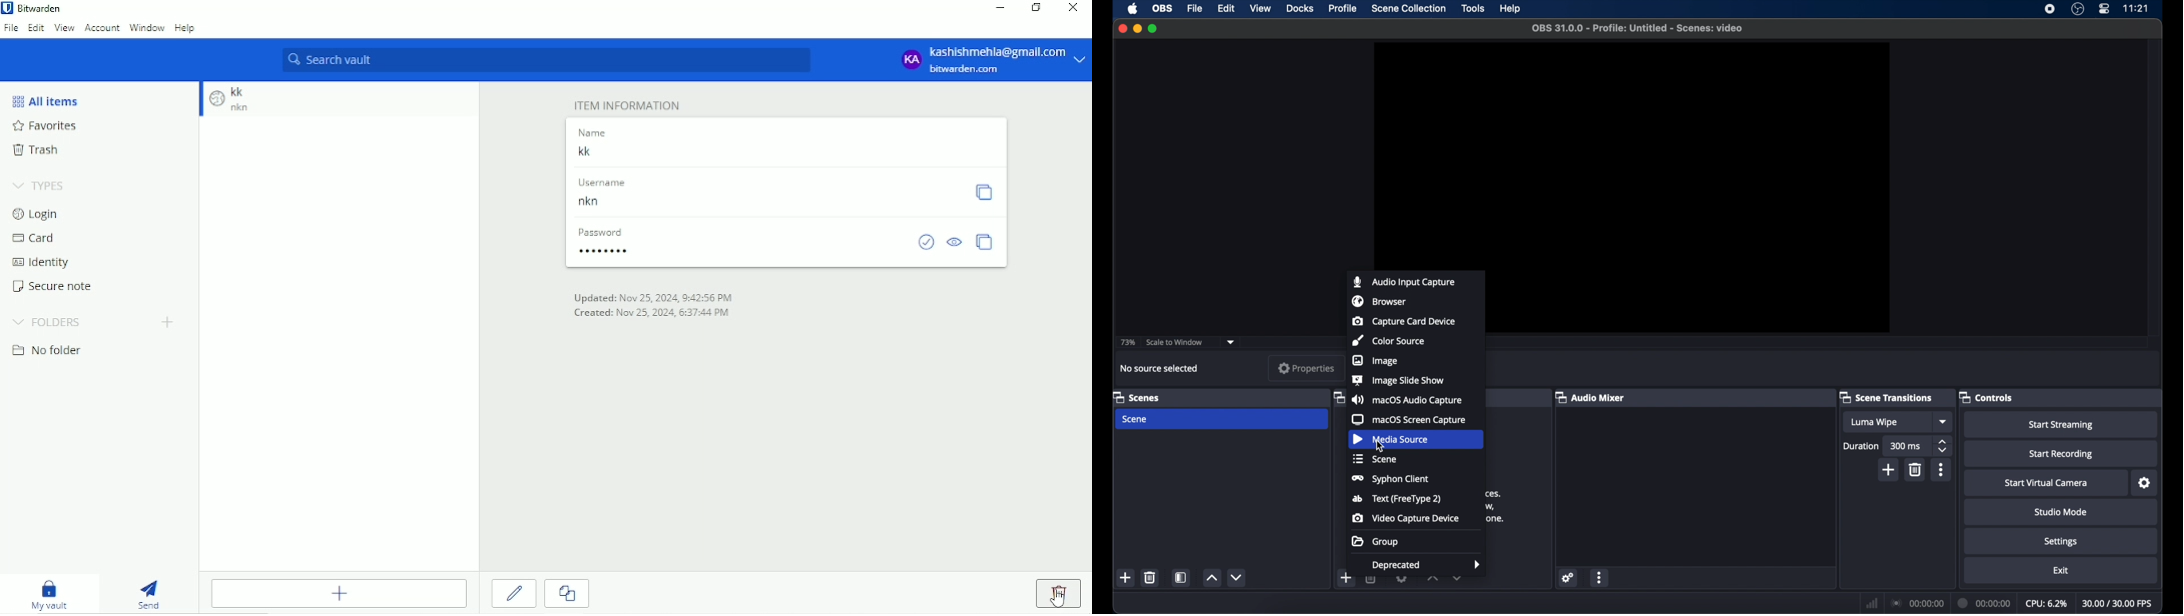 The width and height of the screenshot is (2184, 616). What do you see at coordinates (1398, 380) in the screenshot?
I see `image slide show` at bounding box center [1398, 380].